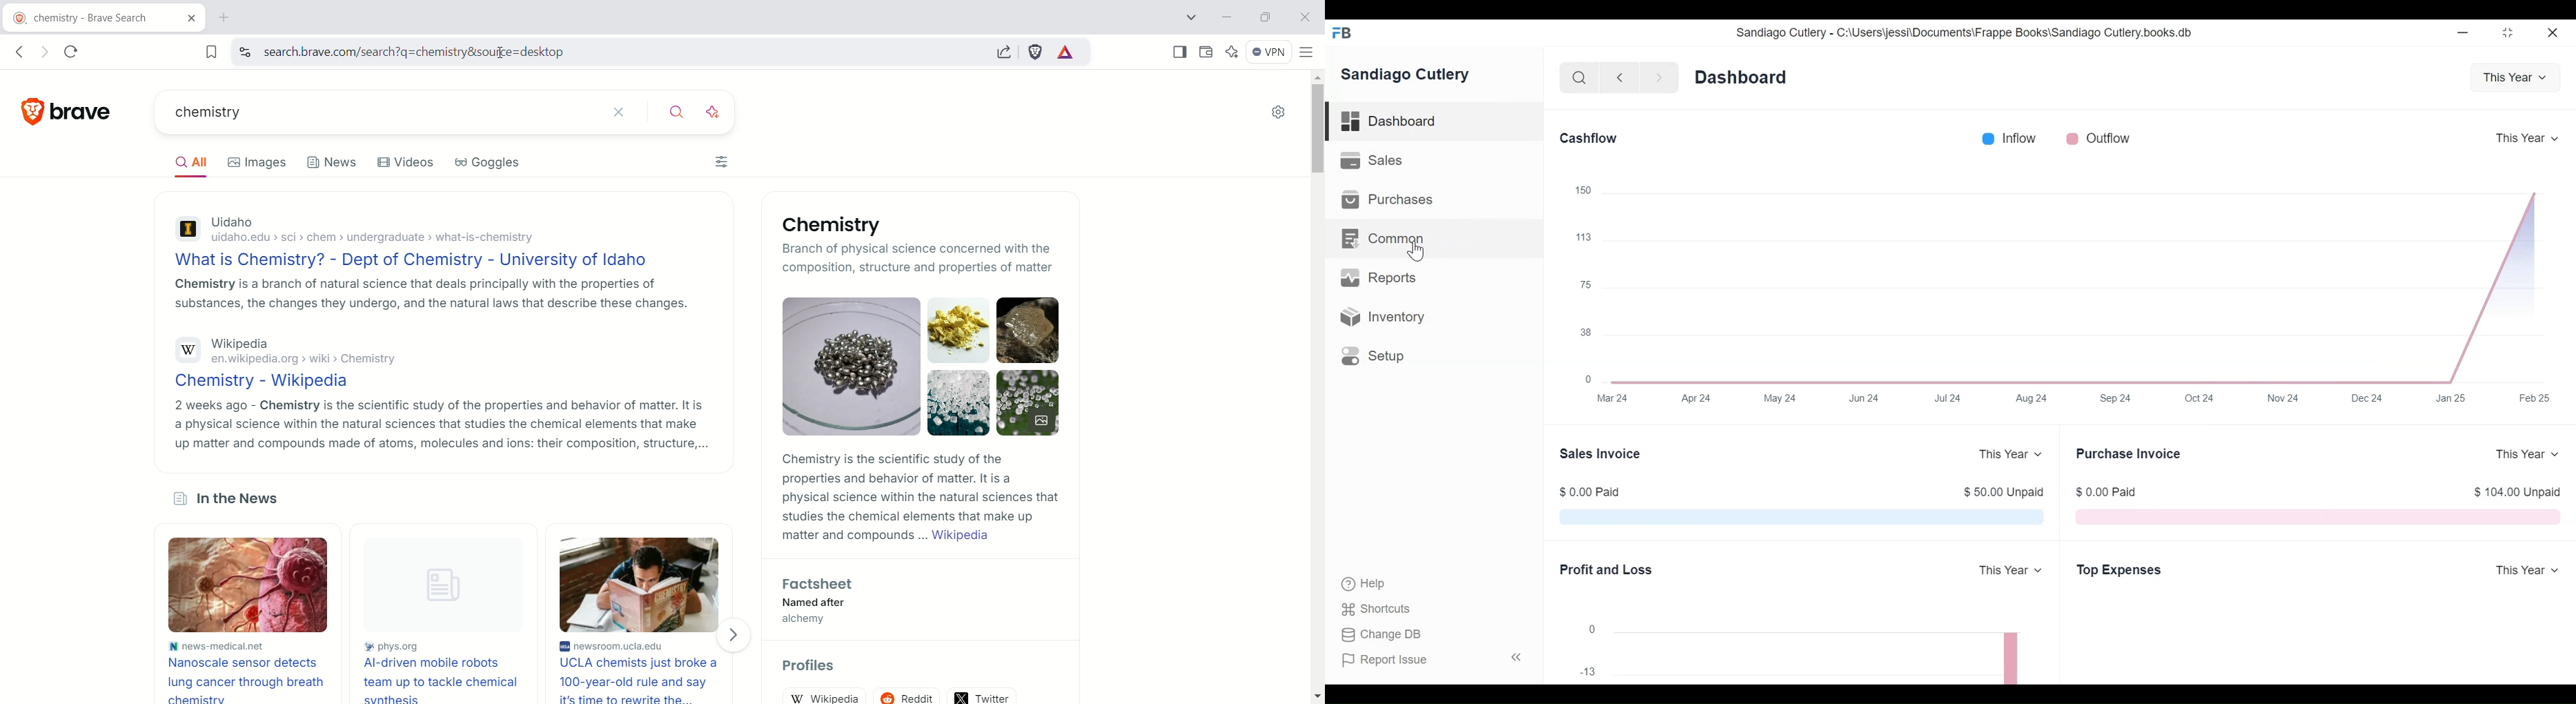  I want to click on Dec 24, so click(2368, 398).